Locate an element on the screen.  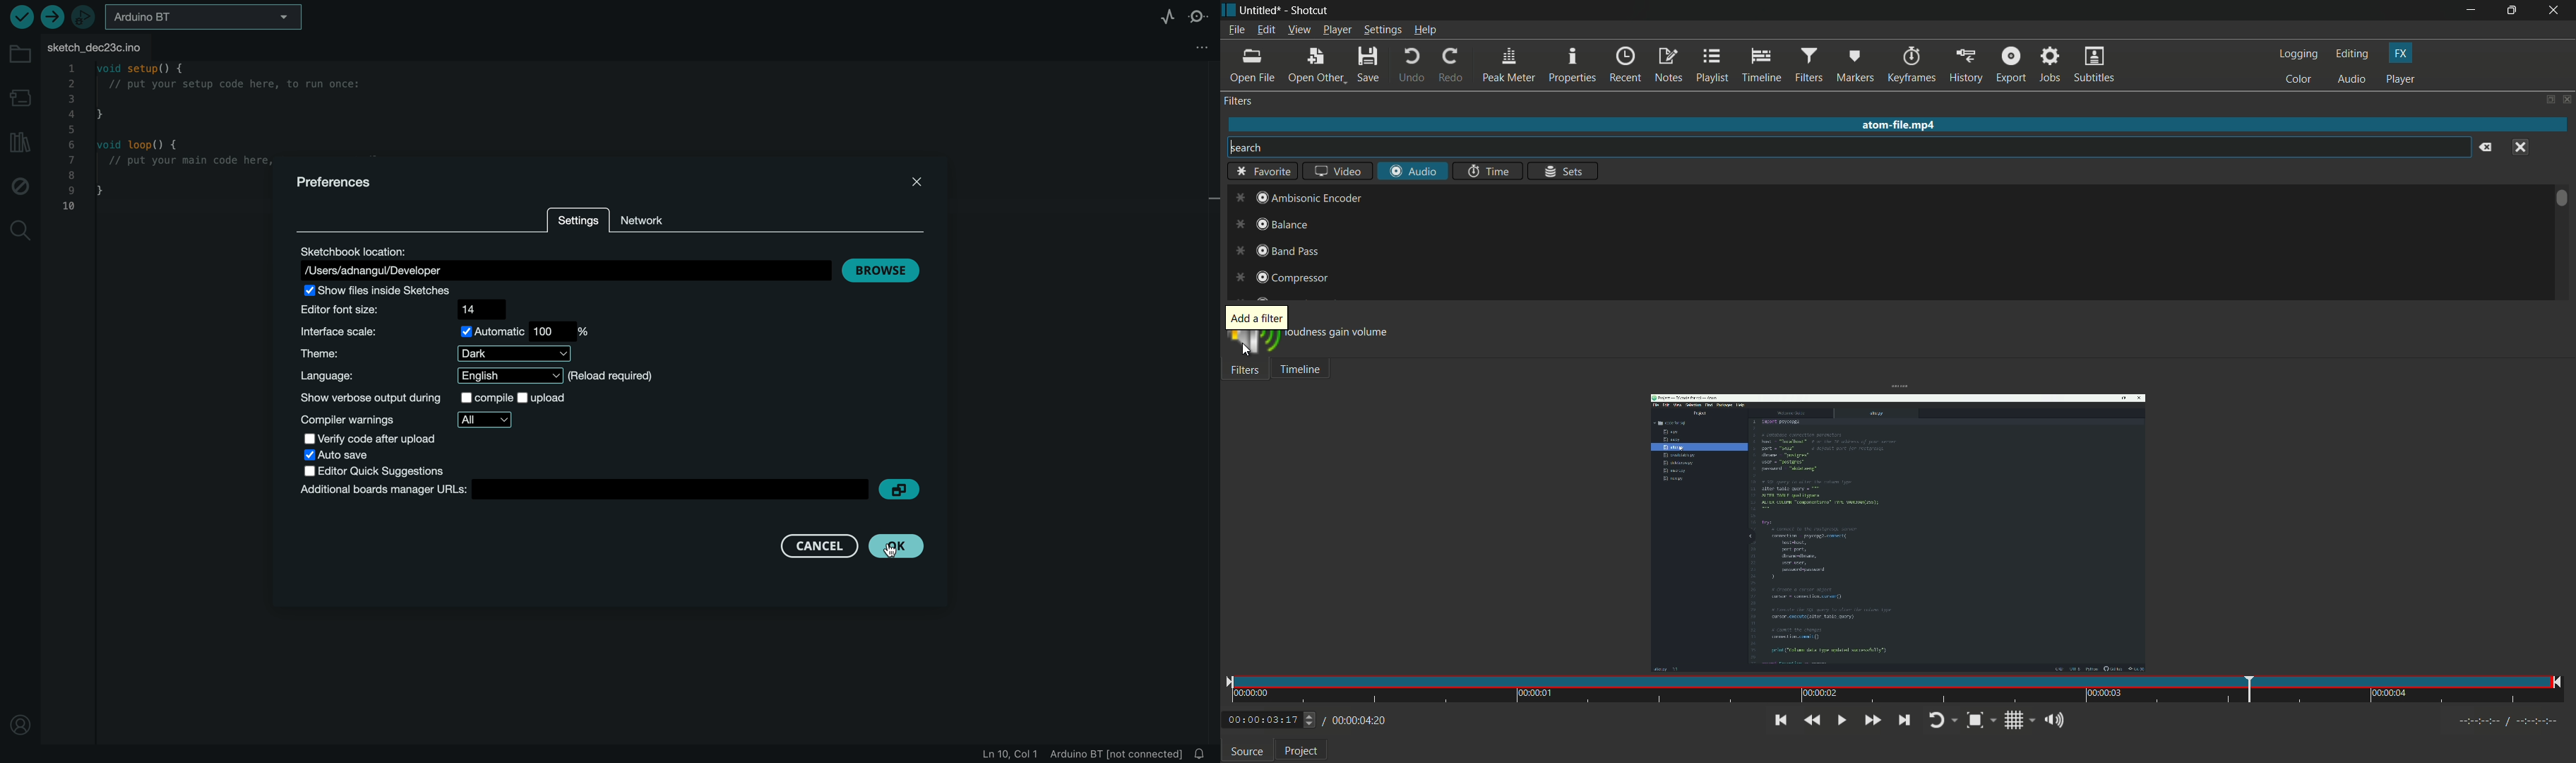
favorite is located at coordinates (1263, 170).